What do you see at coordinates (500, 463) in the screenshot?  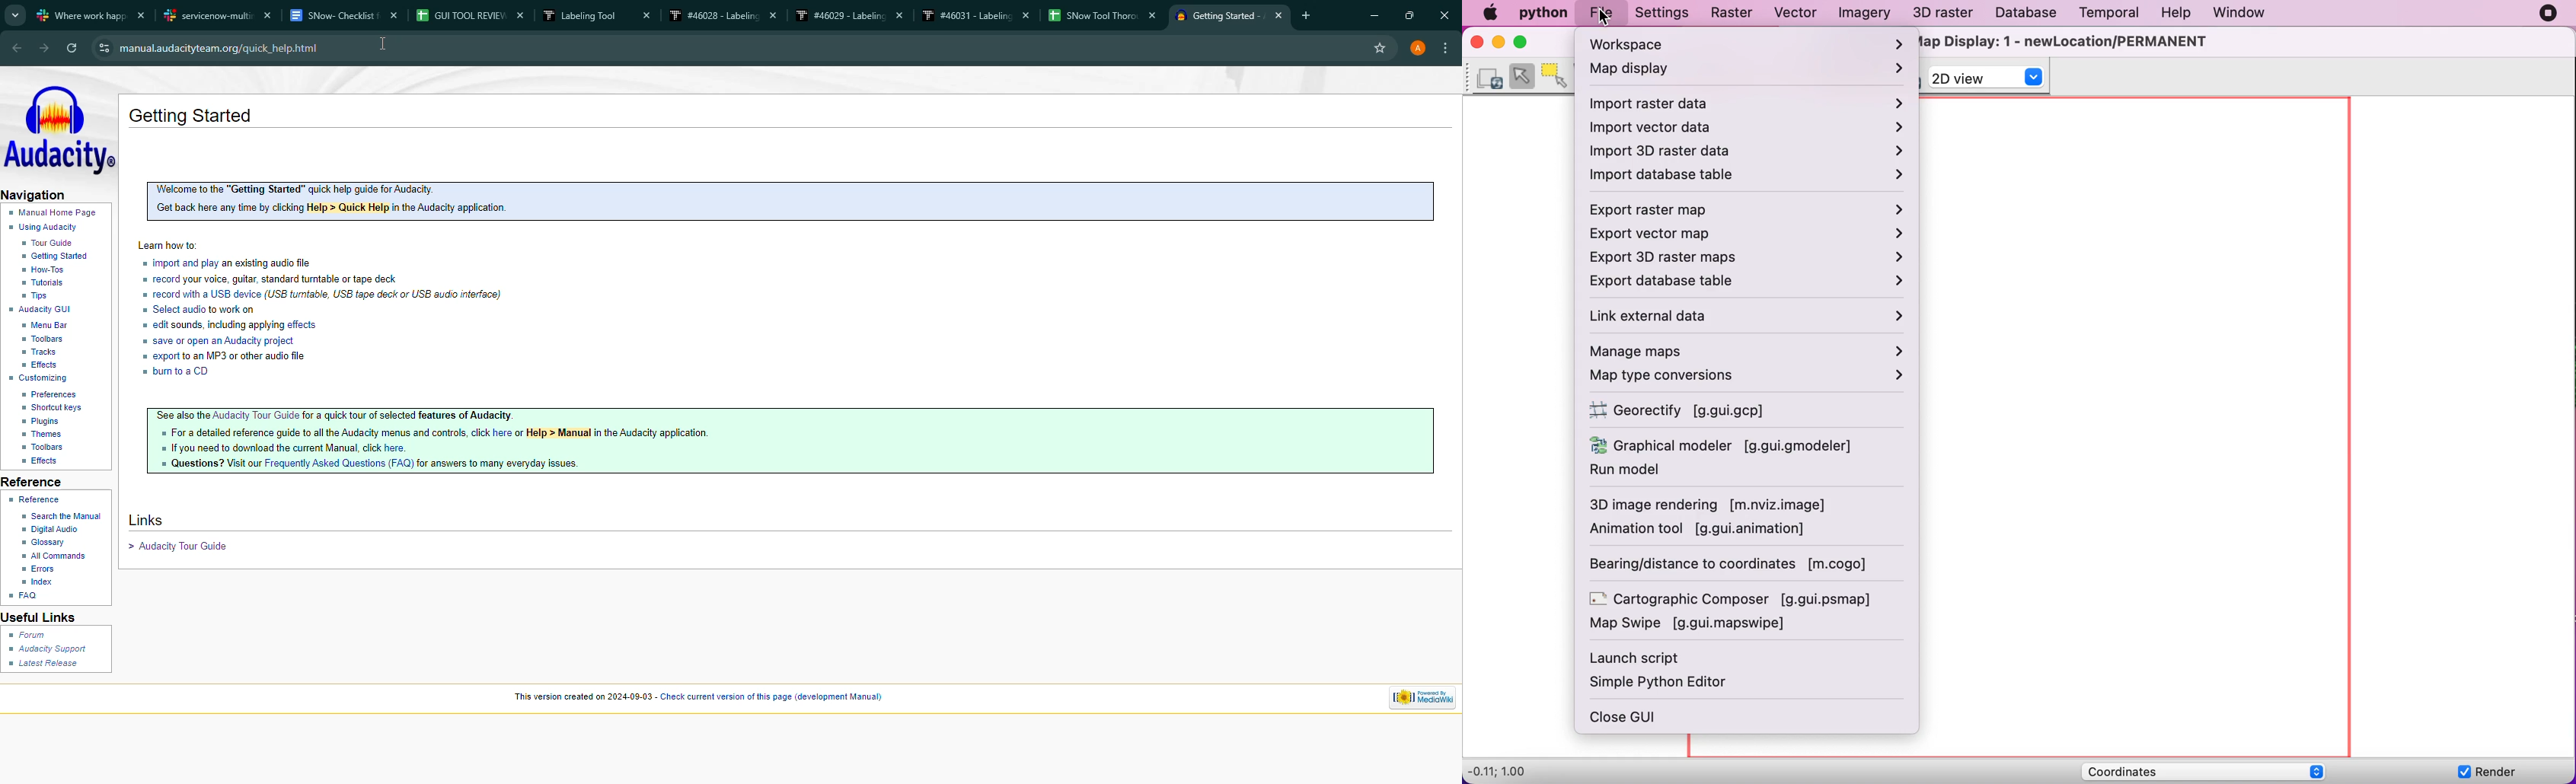 I see `for answers to many everyday issues.` at bounding box center [500, 463].